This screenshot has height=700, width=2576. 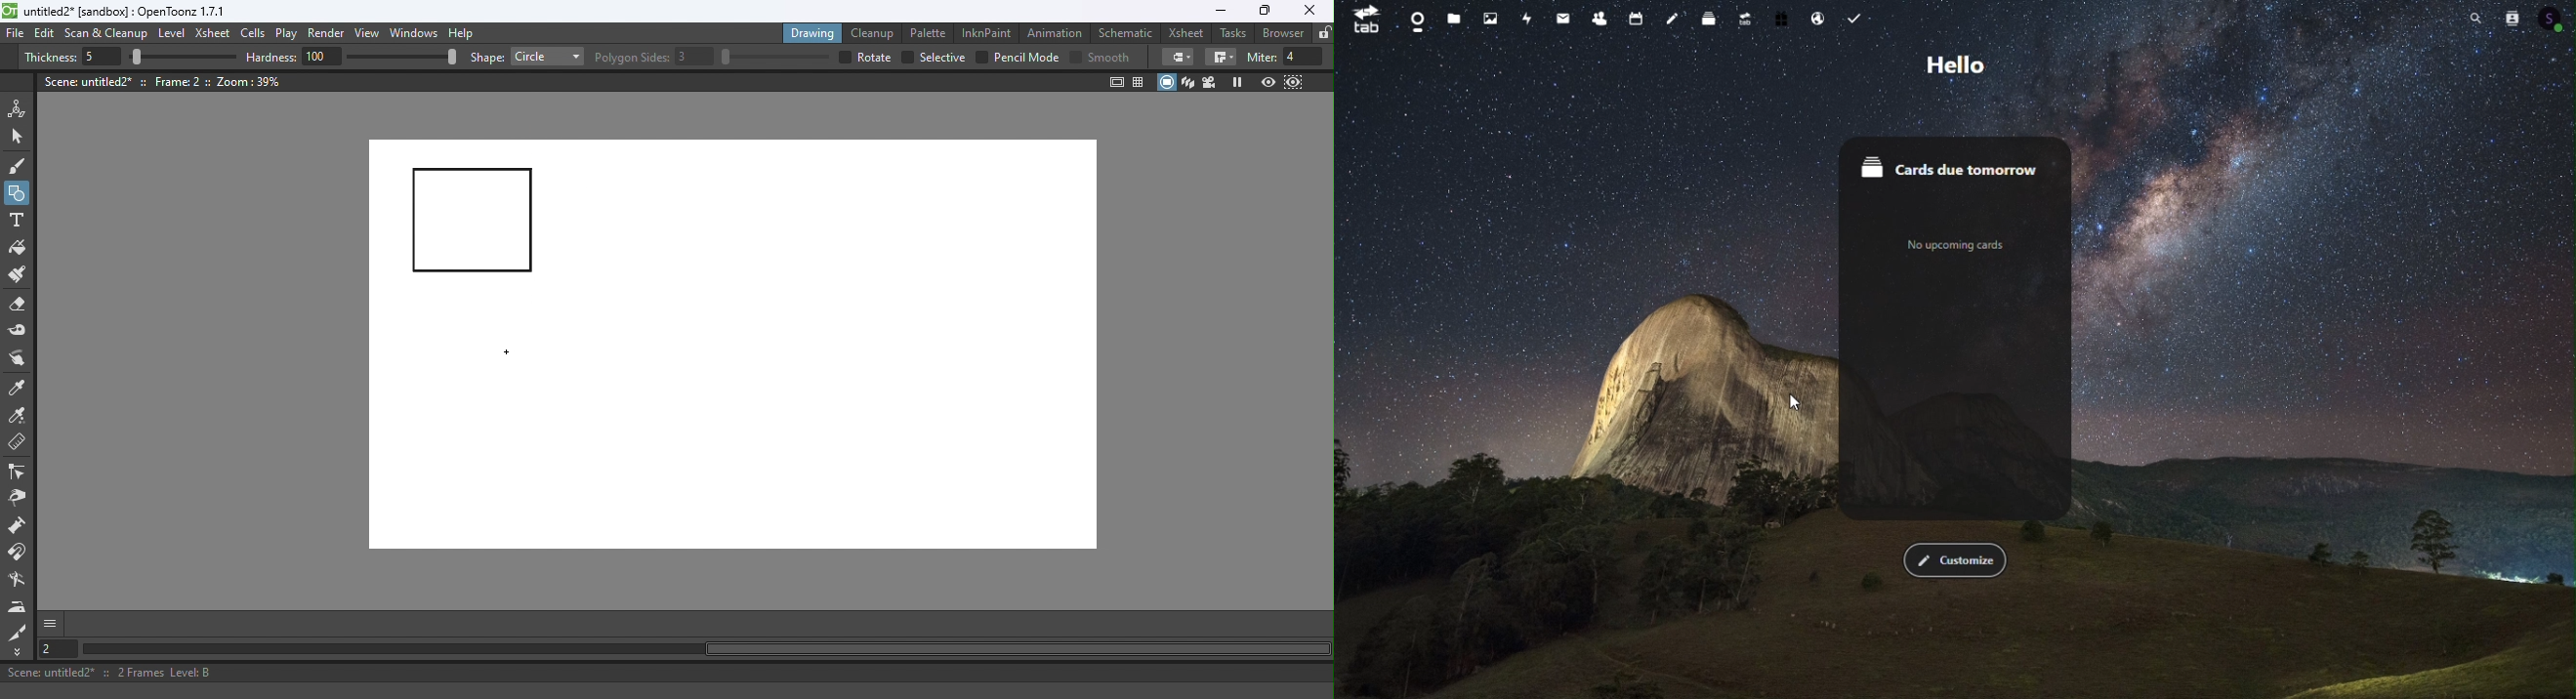 I want to click on Email hosting, so click(x=1818, y=17).